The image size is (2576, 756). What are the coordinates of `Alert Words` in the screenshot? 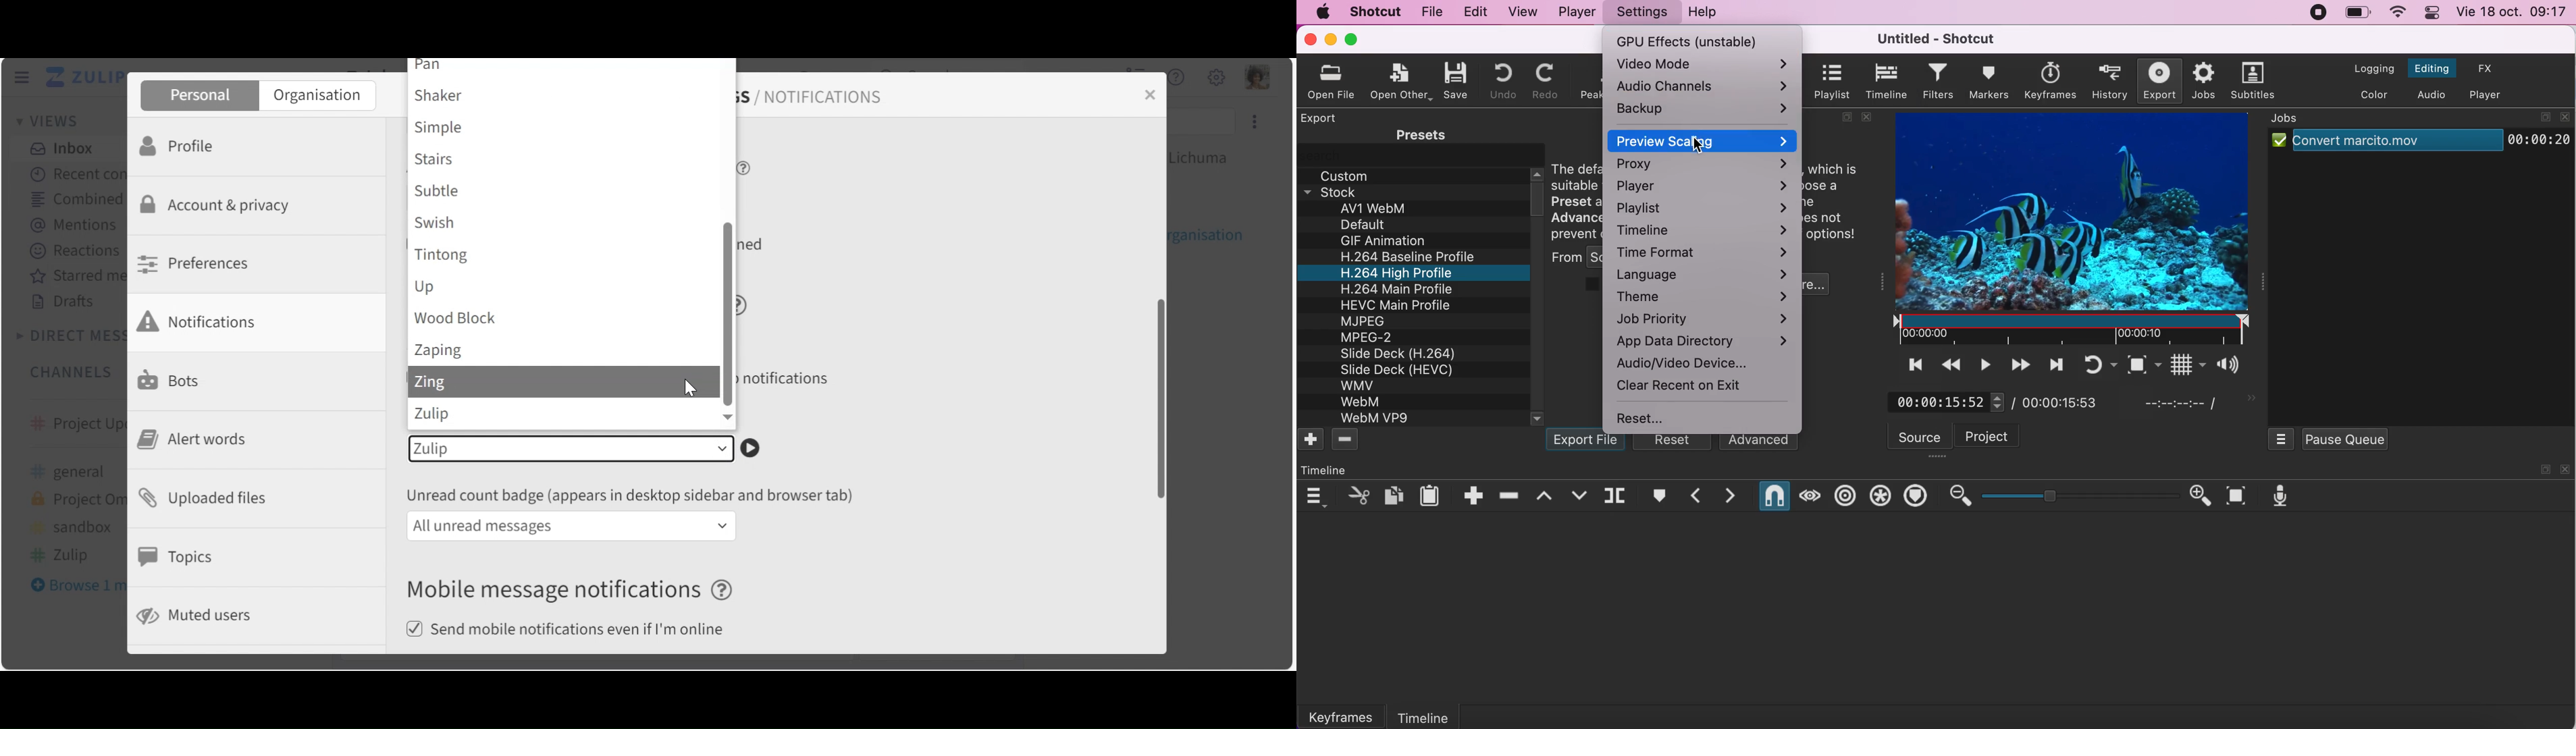 It's located at (197, 439).